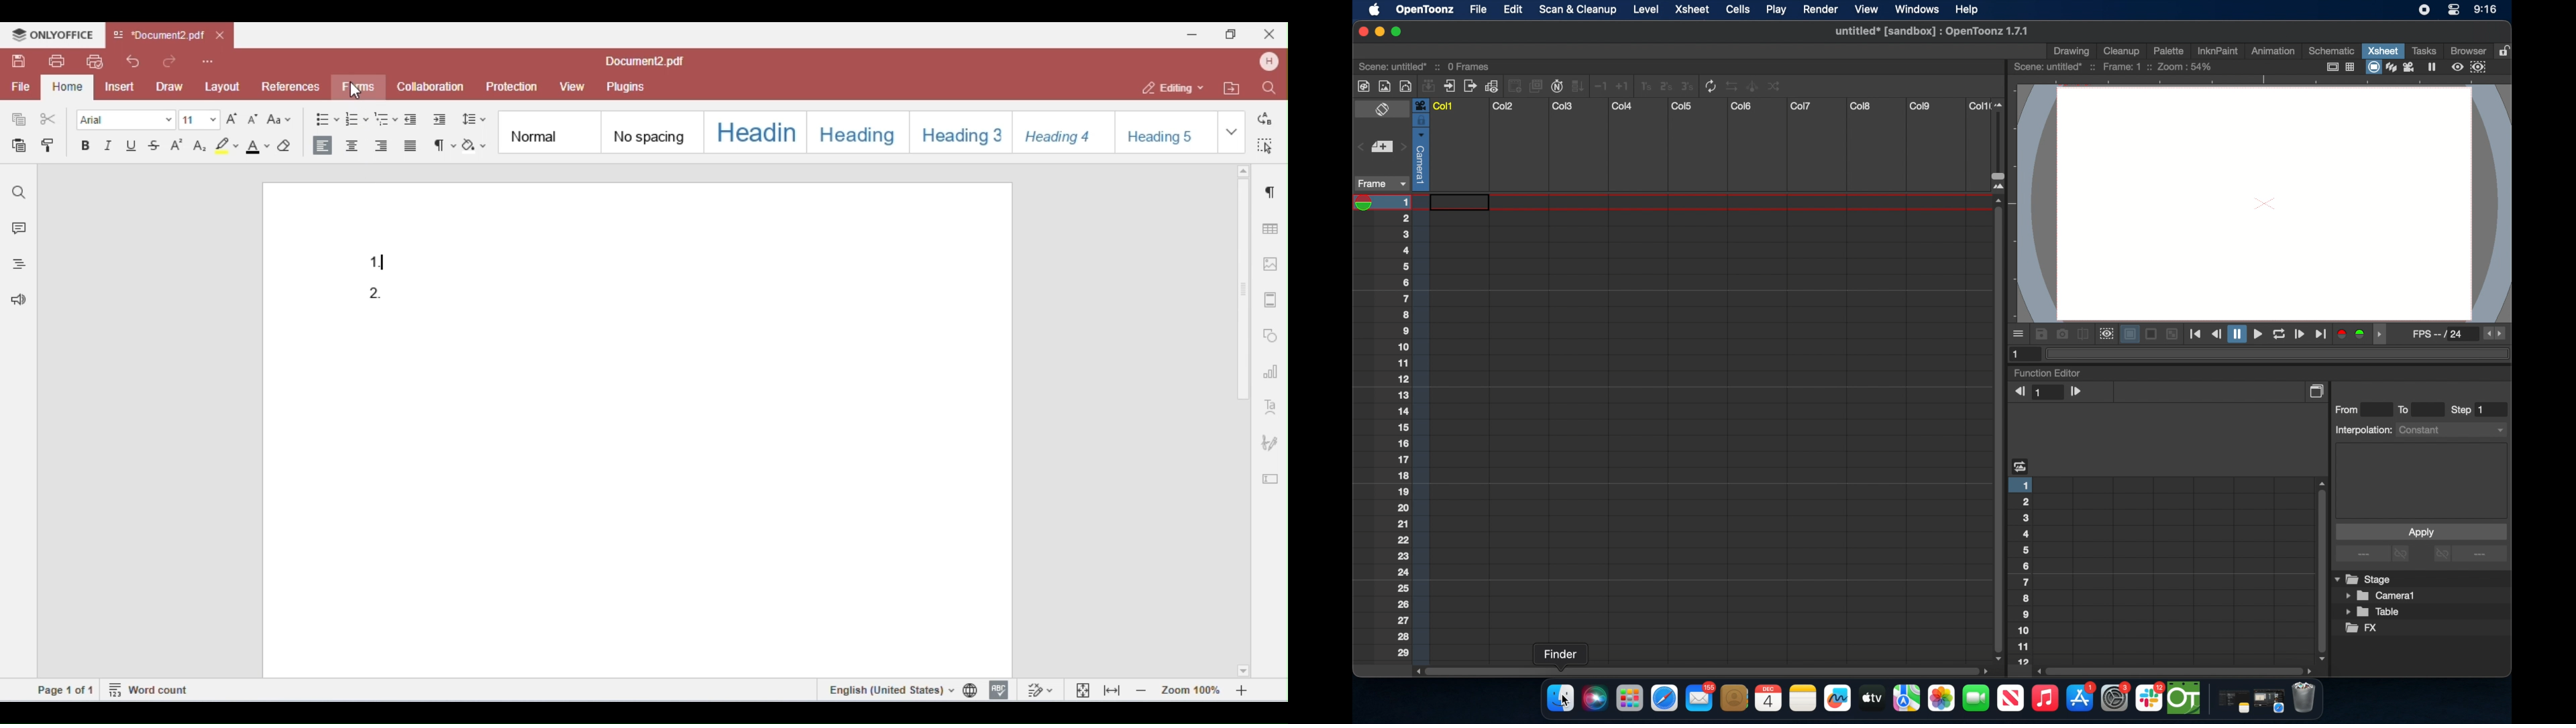 This screenshot has height=728, width=2576. What do you see at coordinates (2439, 337) in the screenshot?
I see `fps` at bounding box center [2439, 337].